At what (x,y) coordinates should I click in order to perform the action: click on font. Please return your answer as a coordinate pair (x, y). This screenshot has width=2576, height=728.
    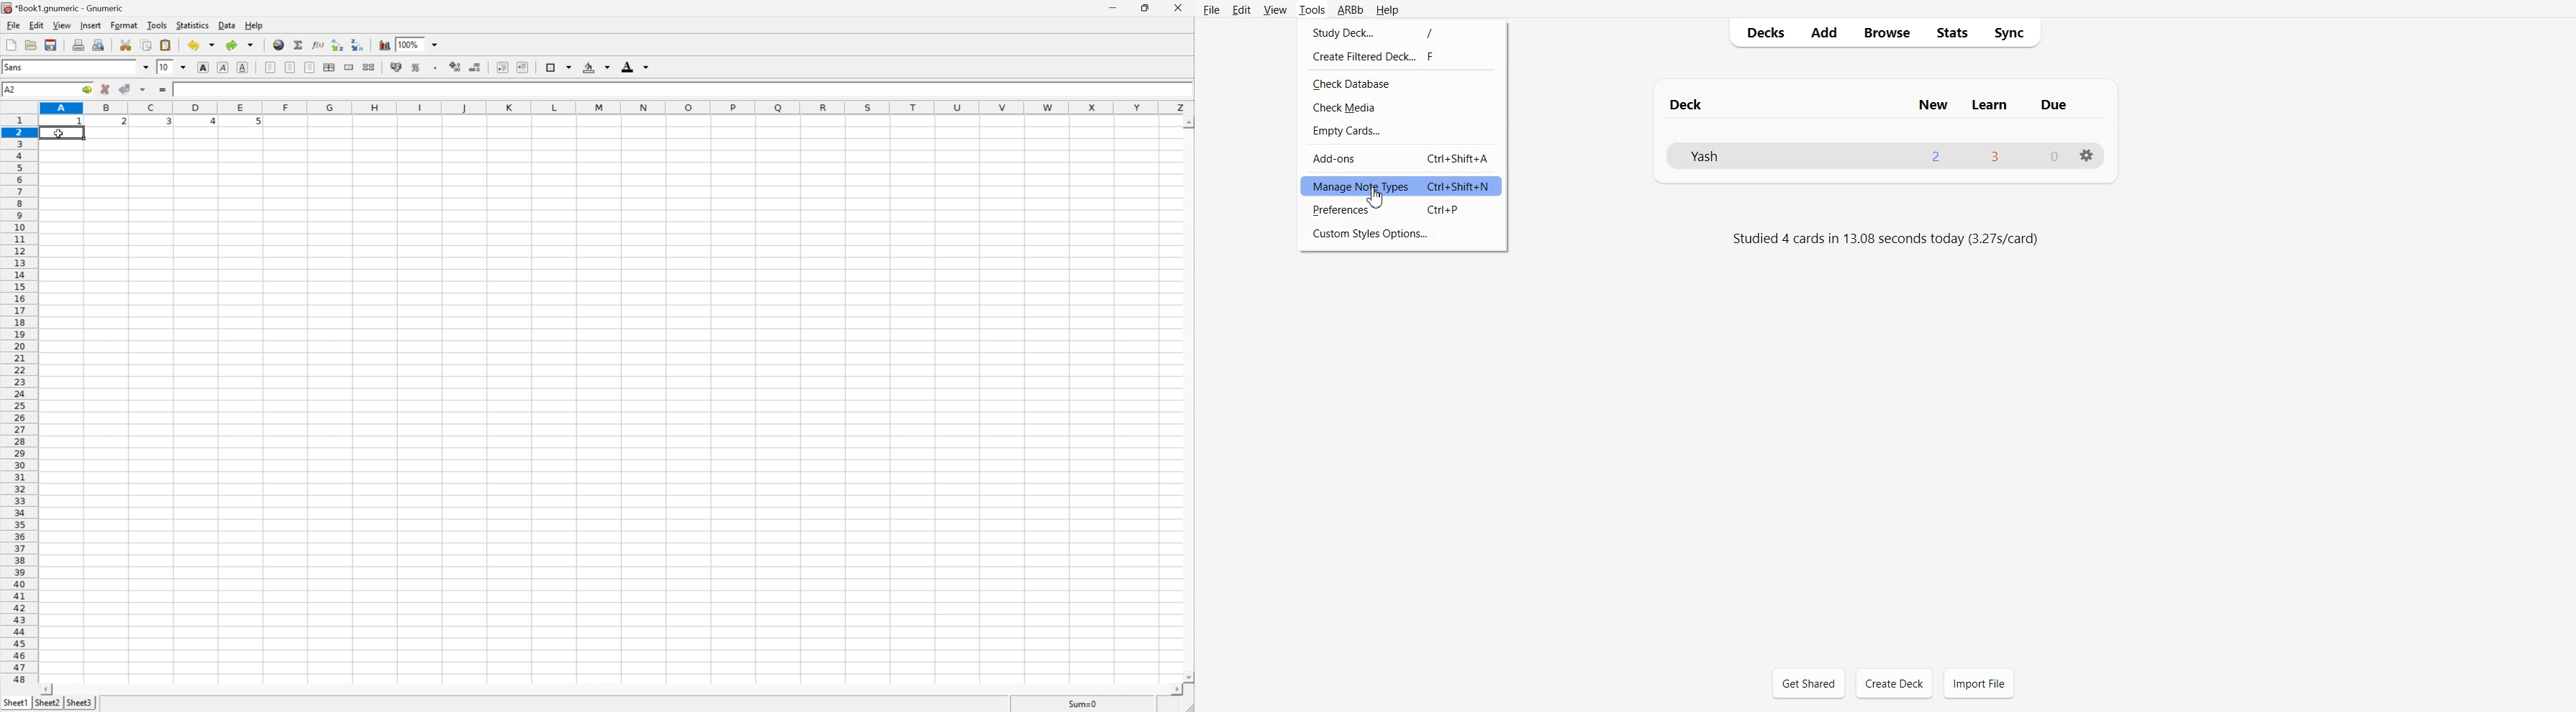
    Looking at the image, I should click on (17, 69).